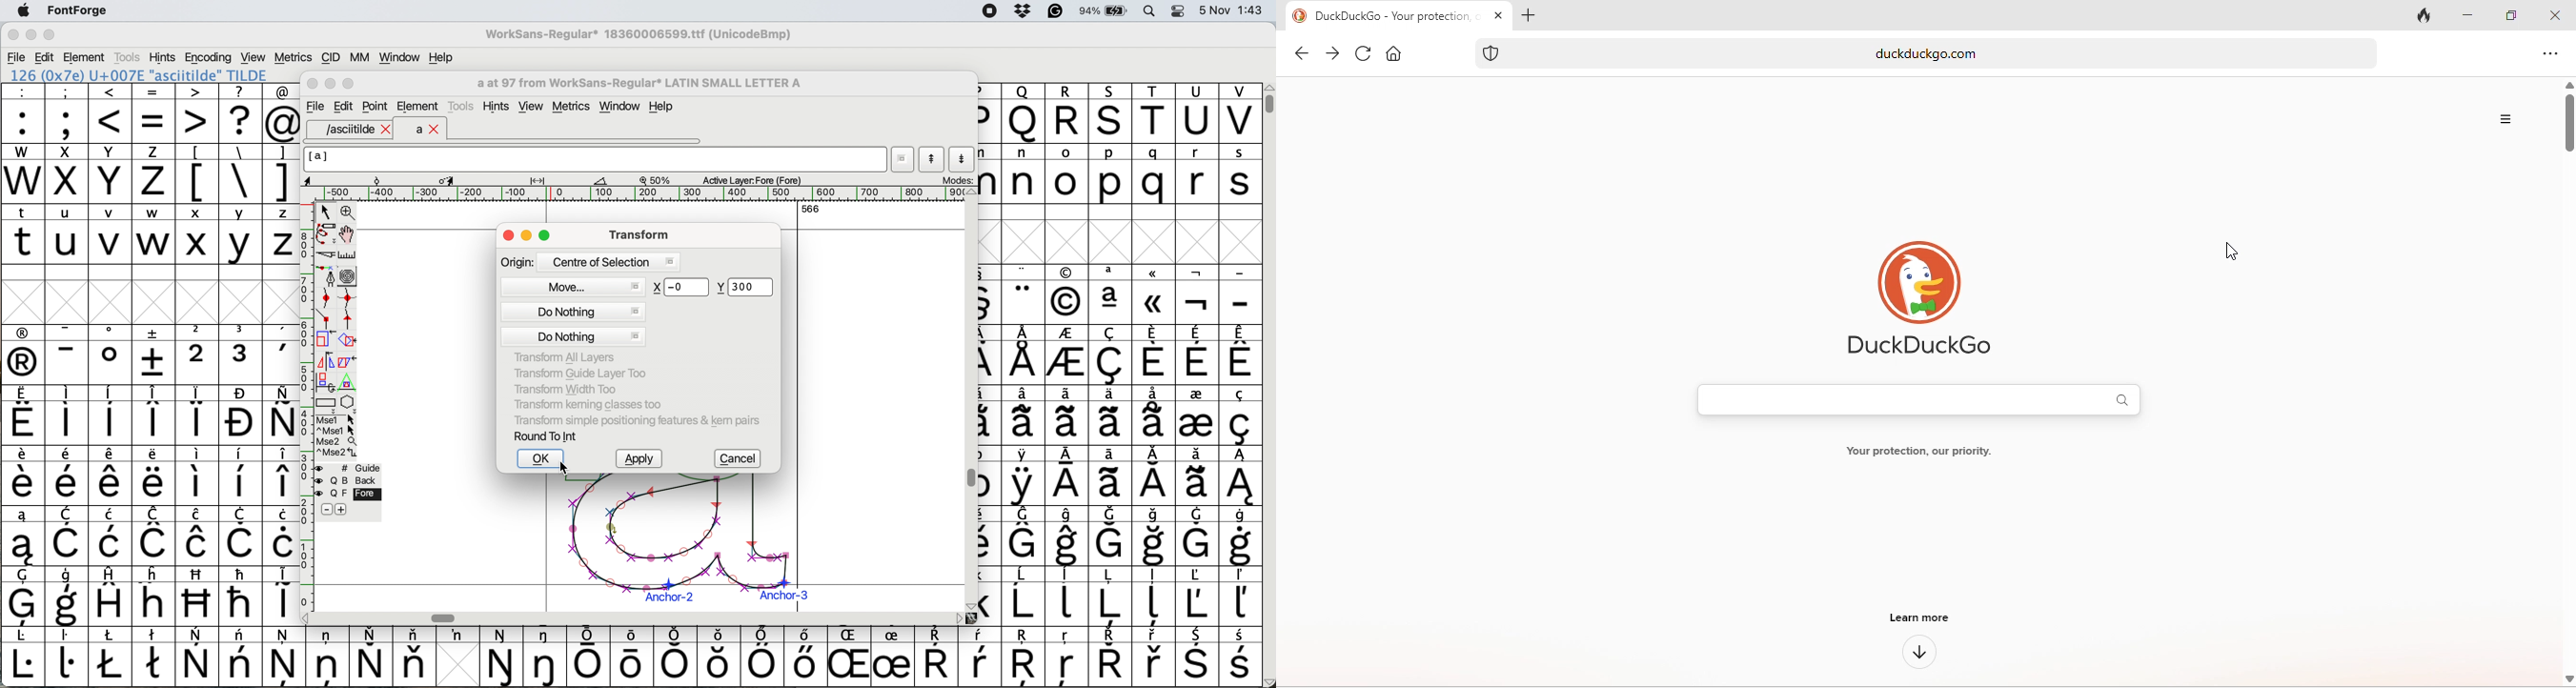 This screenshot has width=2576, height=700. Describe the element at coordinates (327, 276) in the screenshot. I see `add a  point then drag out its control points` at that location.